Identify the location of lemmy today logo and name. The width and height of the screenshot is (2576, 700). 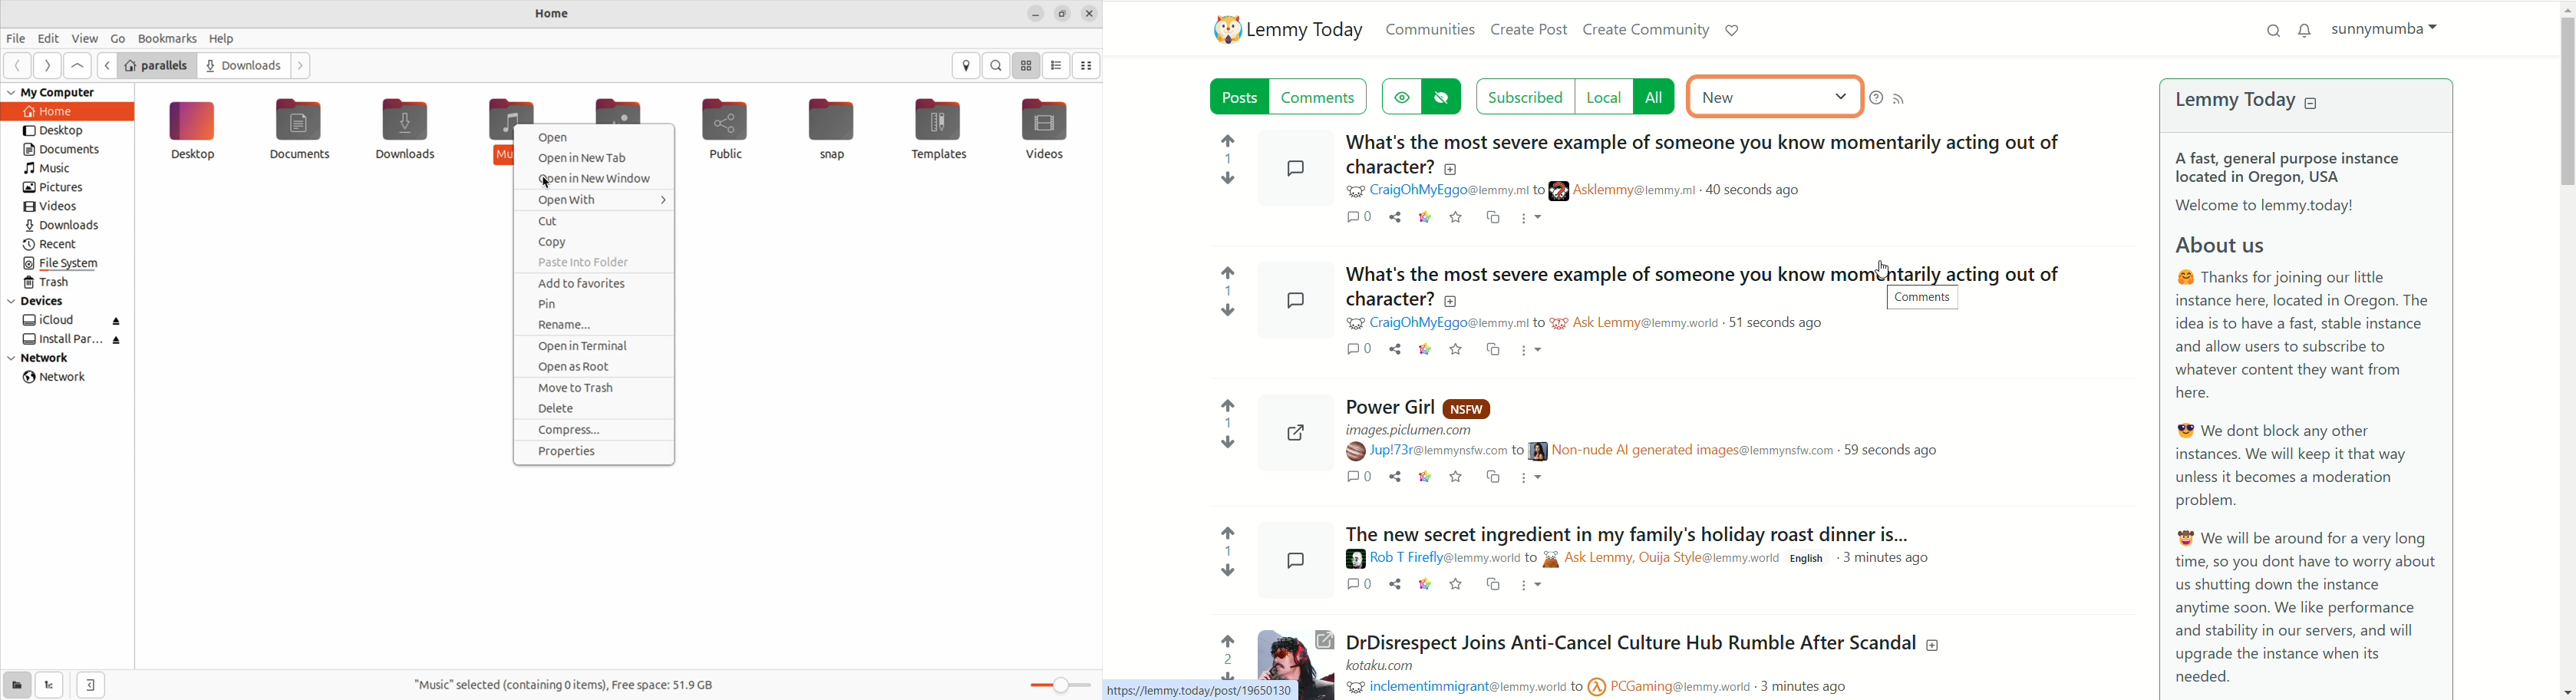
(1286, 30).